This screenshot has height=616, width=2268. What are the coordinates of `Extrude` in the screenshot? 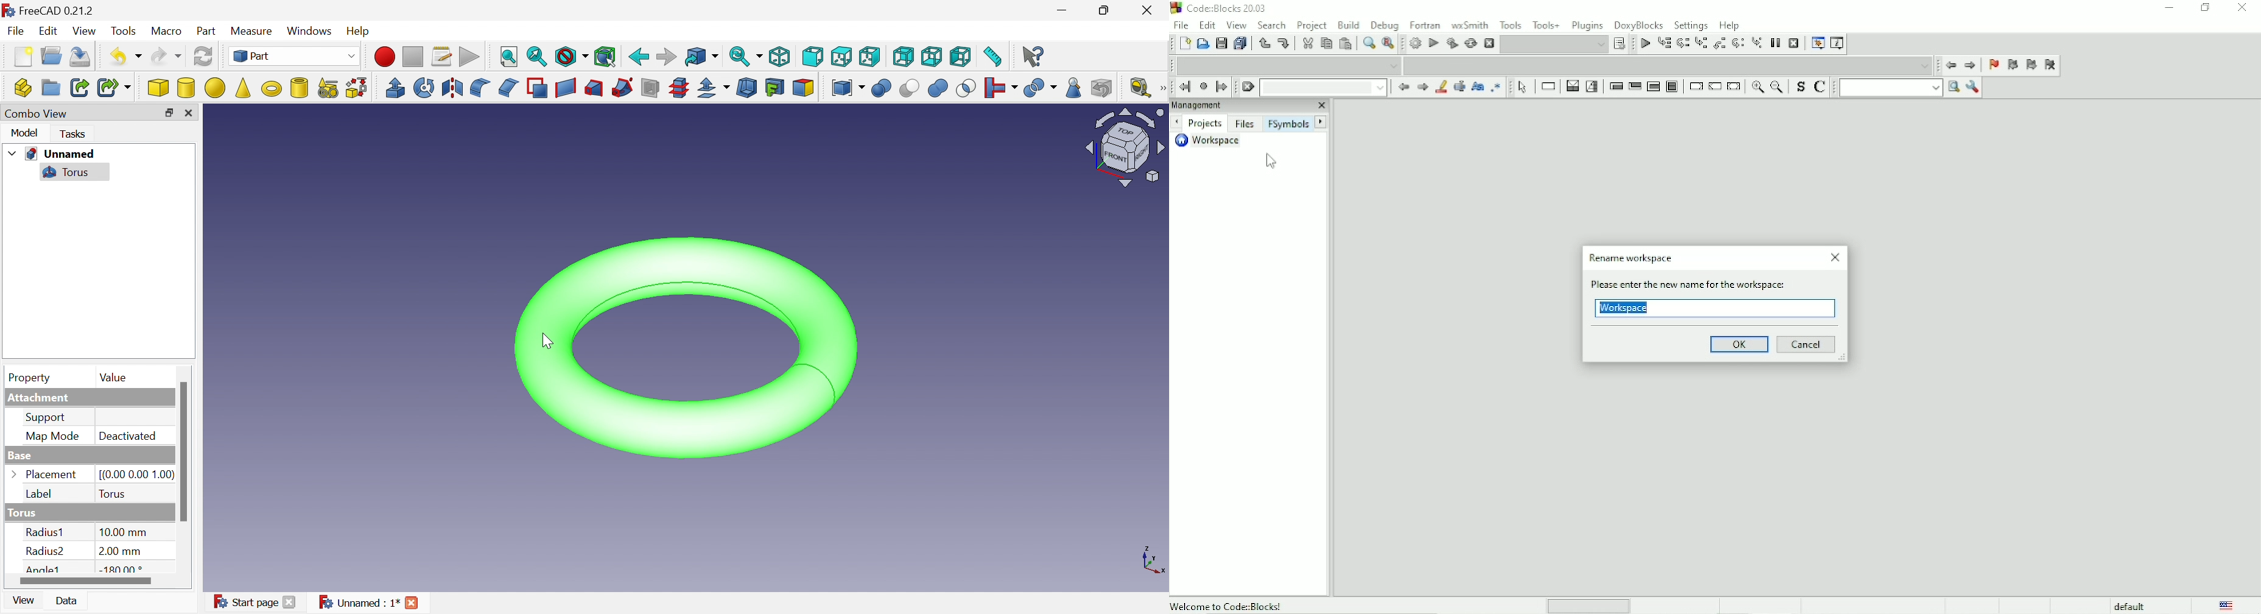 It's located at (394, 88).